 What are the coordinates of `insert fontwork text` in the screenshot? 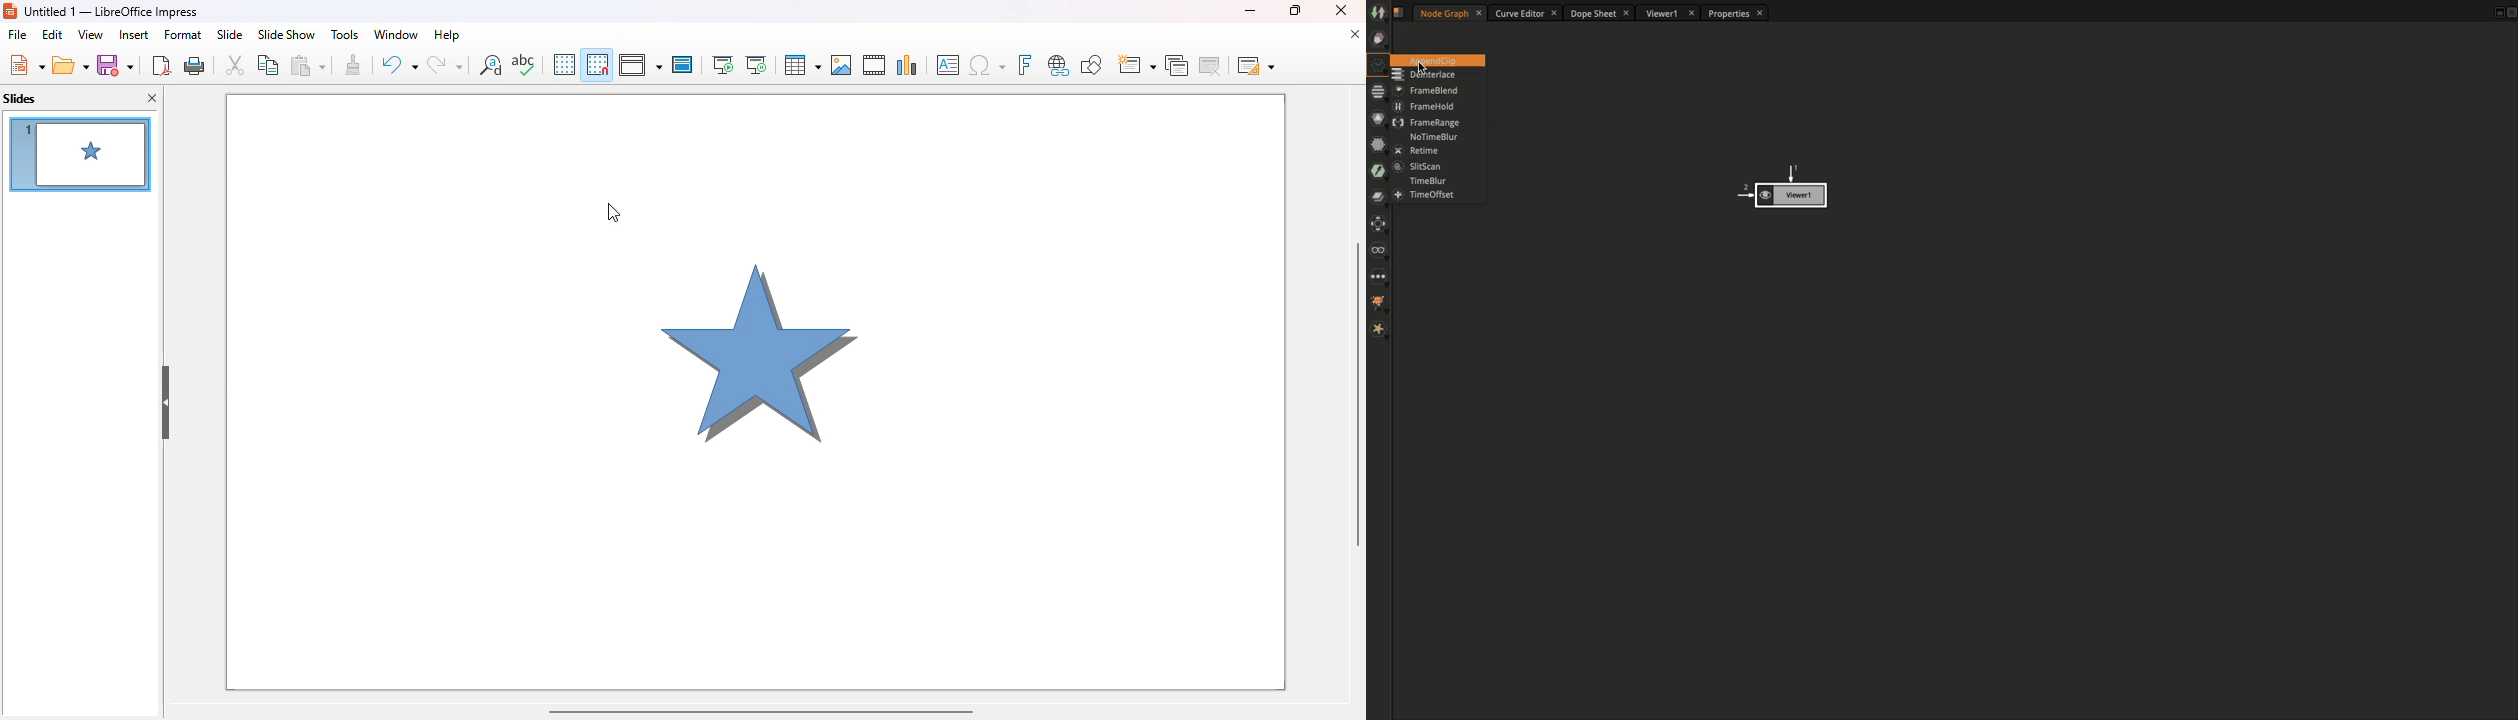 It's located at (1025, 64).